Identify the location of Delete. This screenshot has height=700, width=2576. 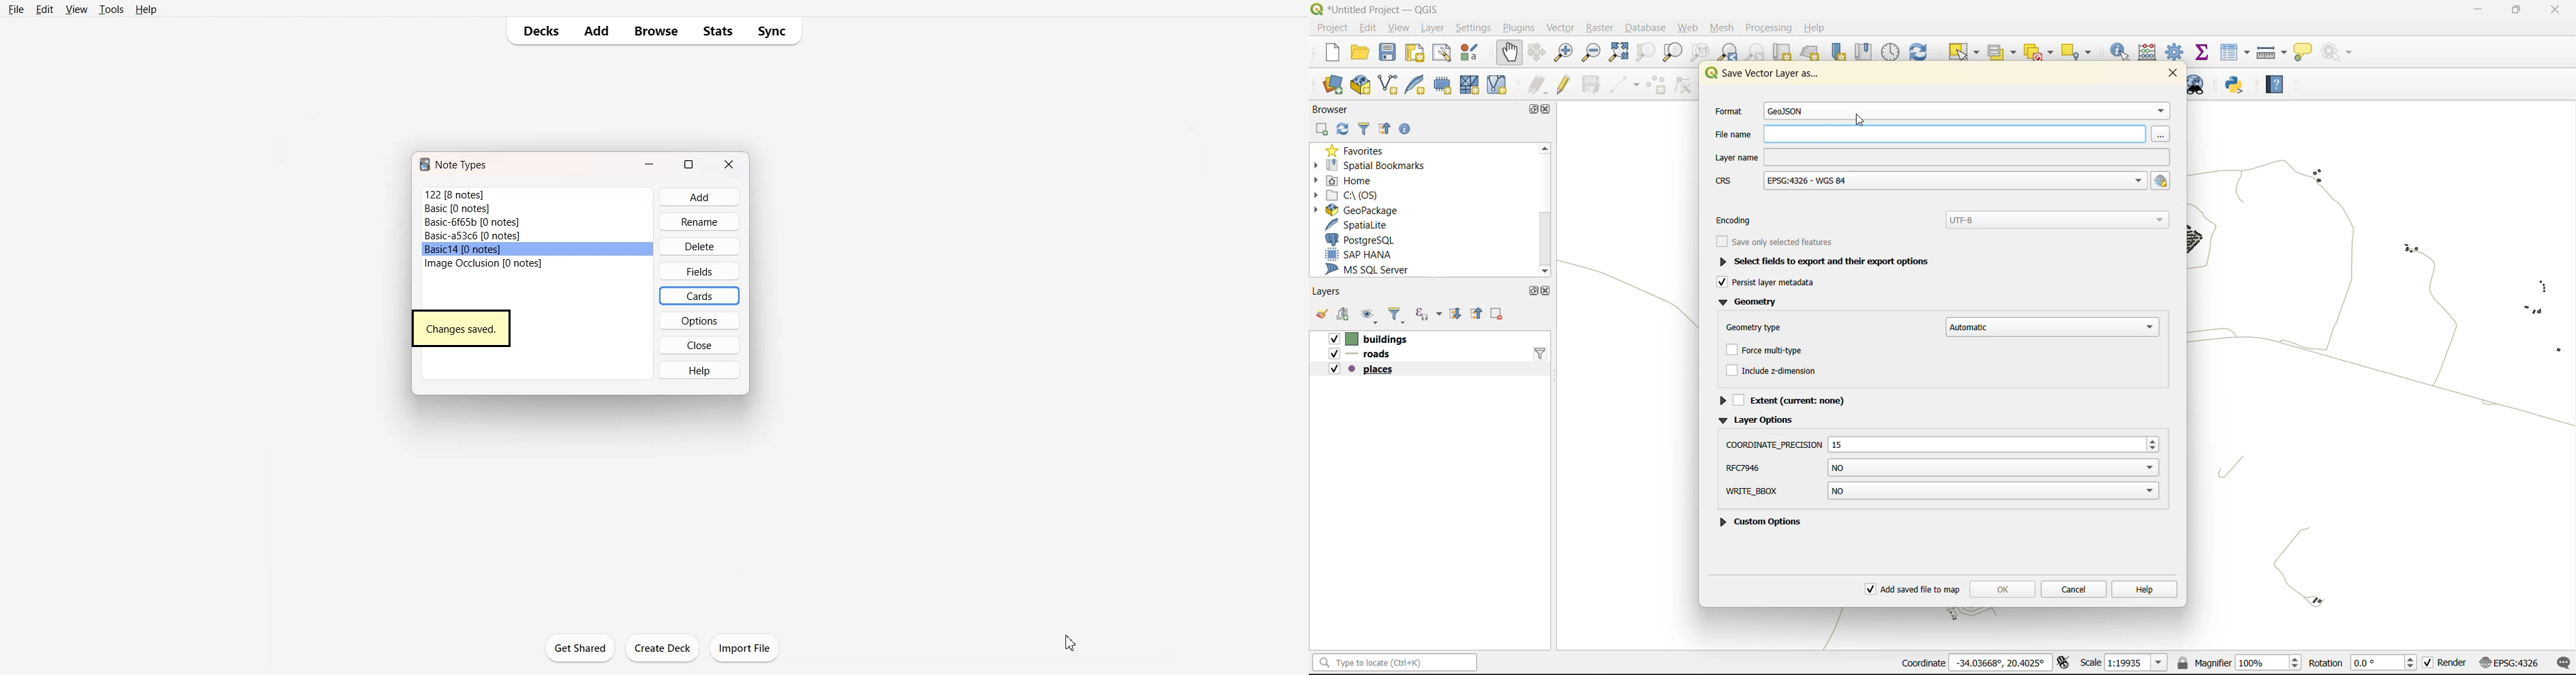
(700, 246).